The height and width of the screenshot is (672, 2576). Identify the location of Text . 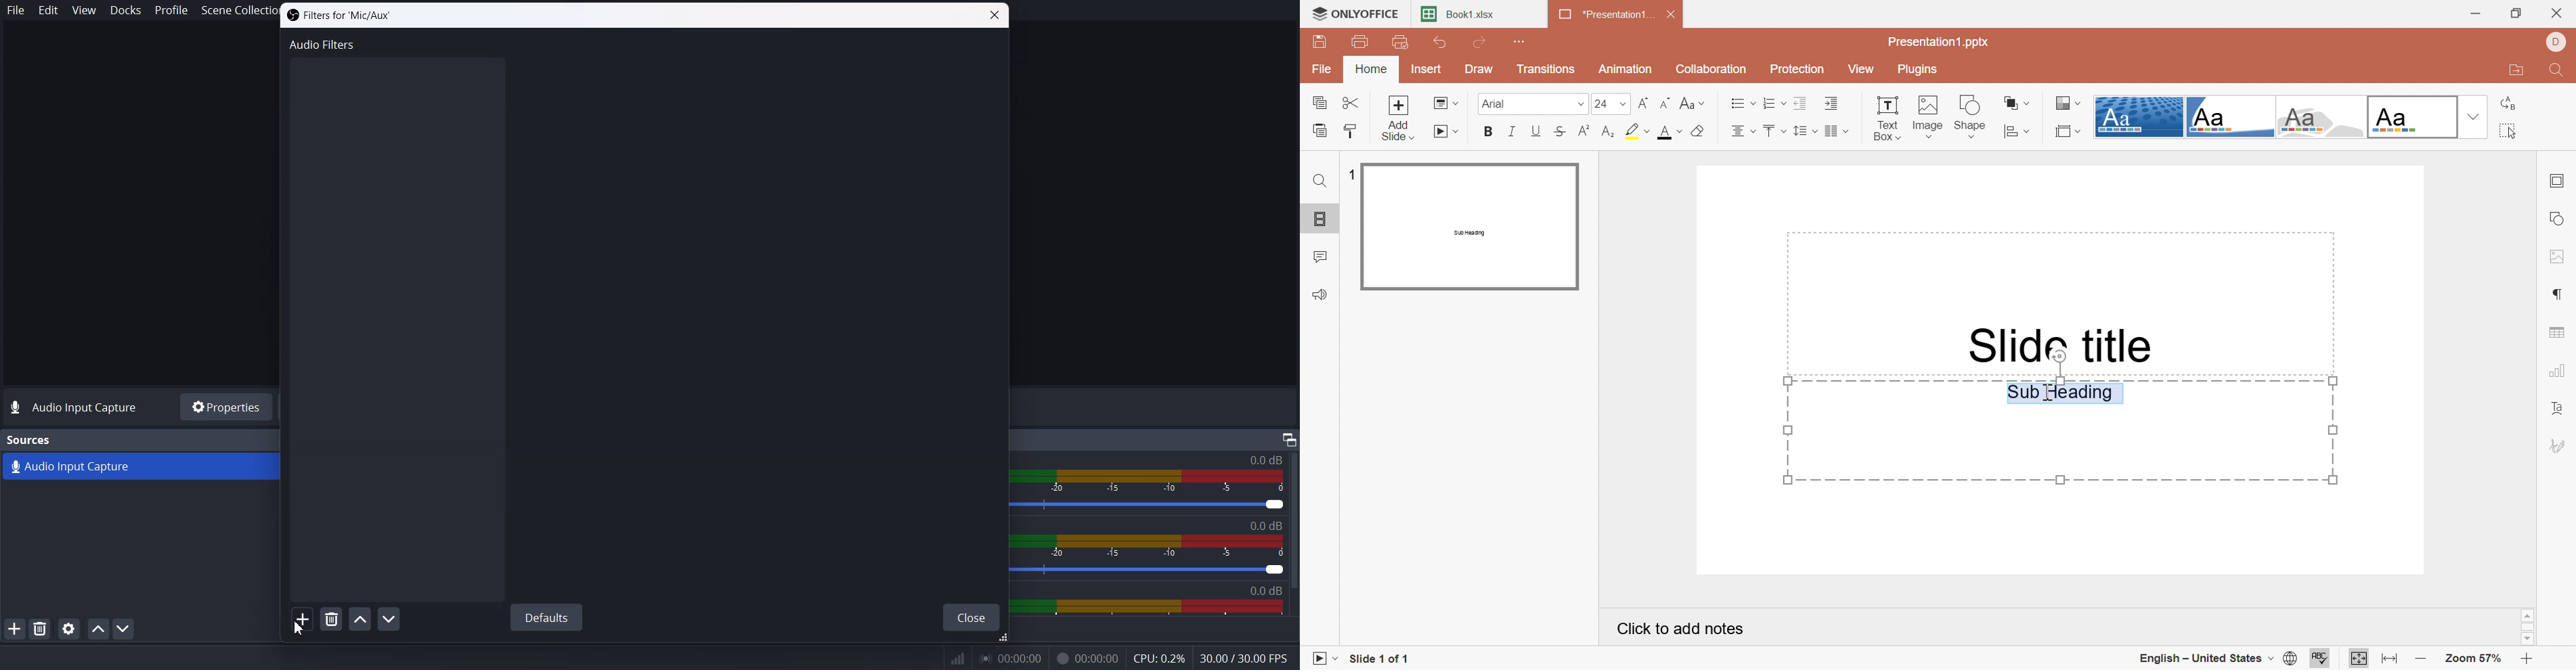
(76, 408).